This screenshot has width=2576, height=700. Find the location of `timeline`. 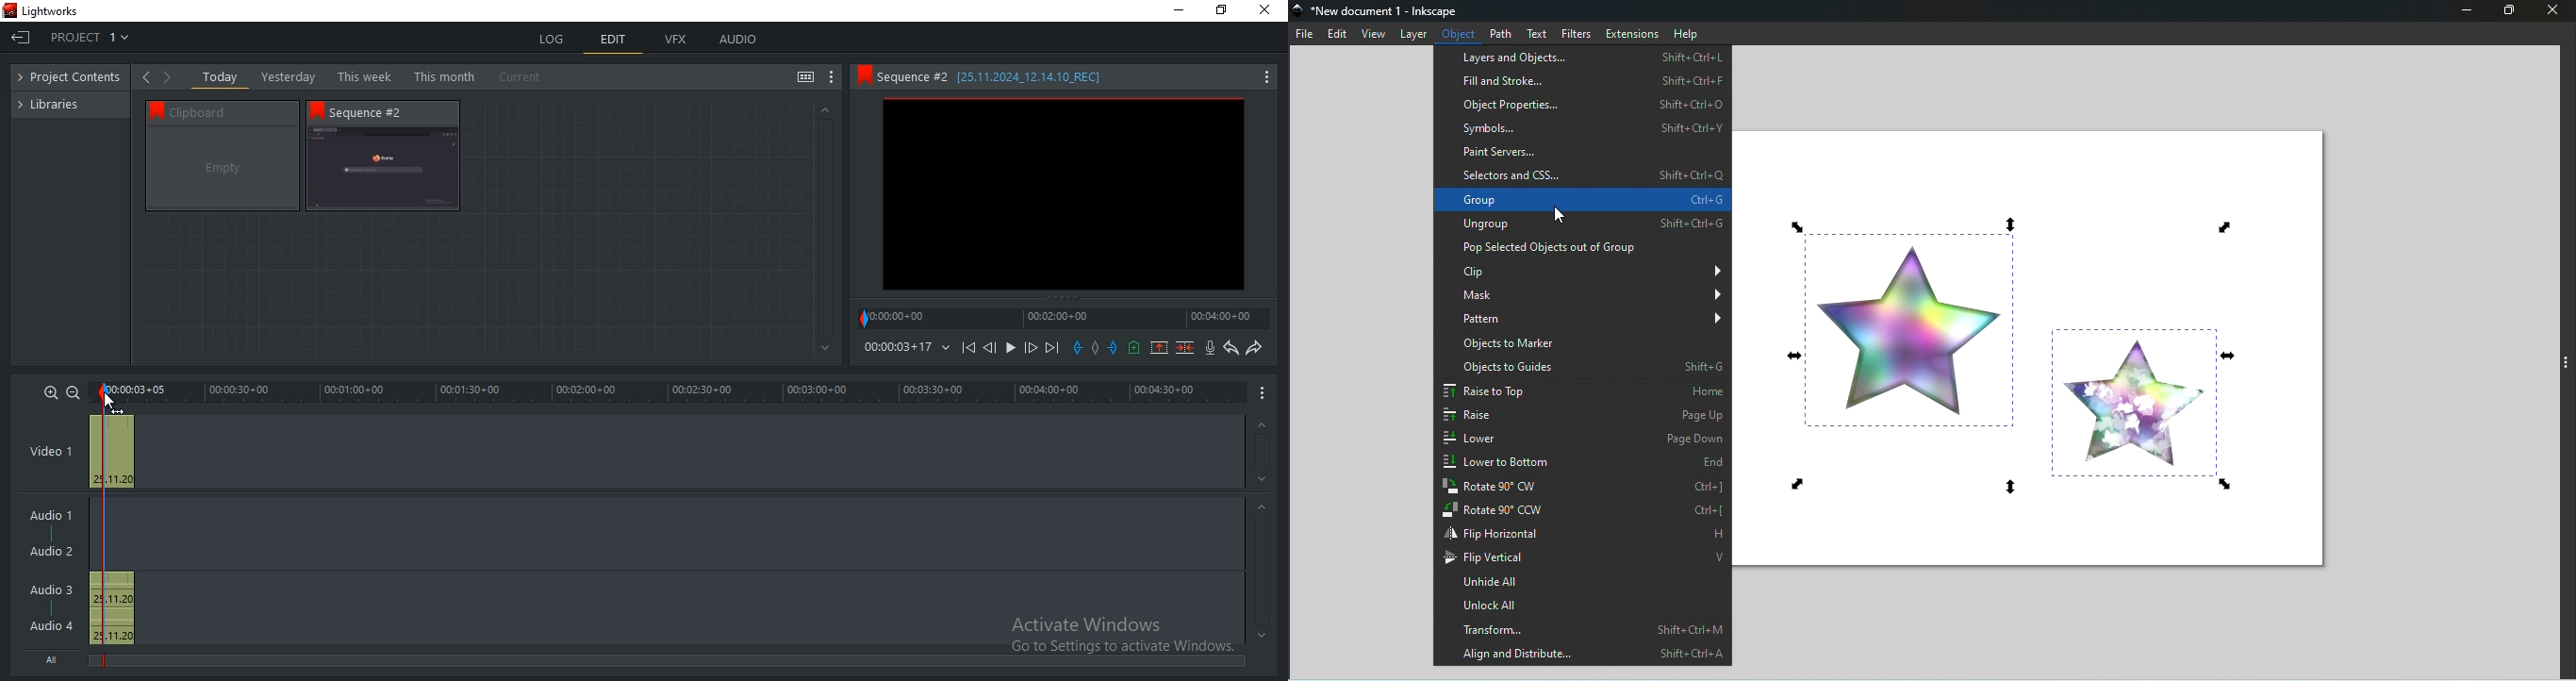

timeline is located at coordinates (897, 347).